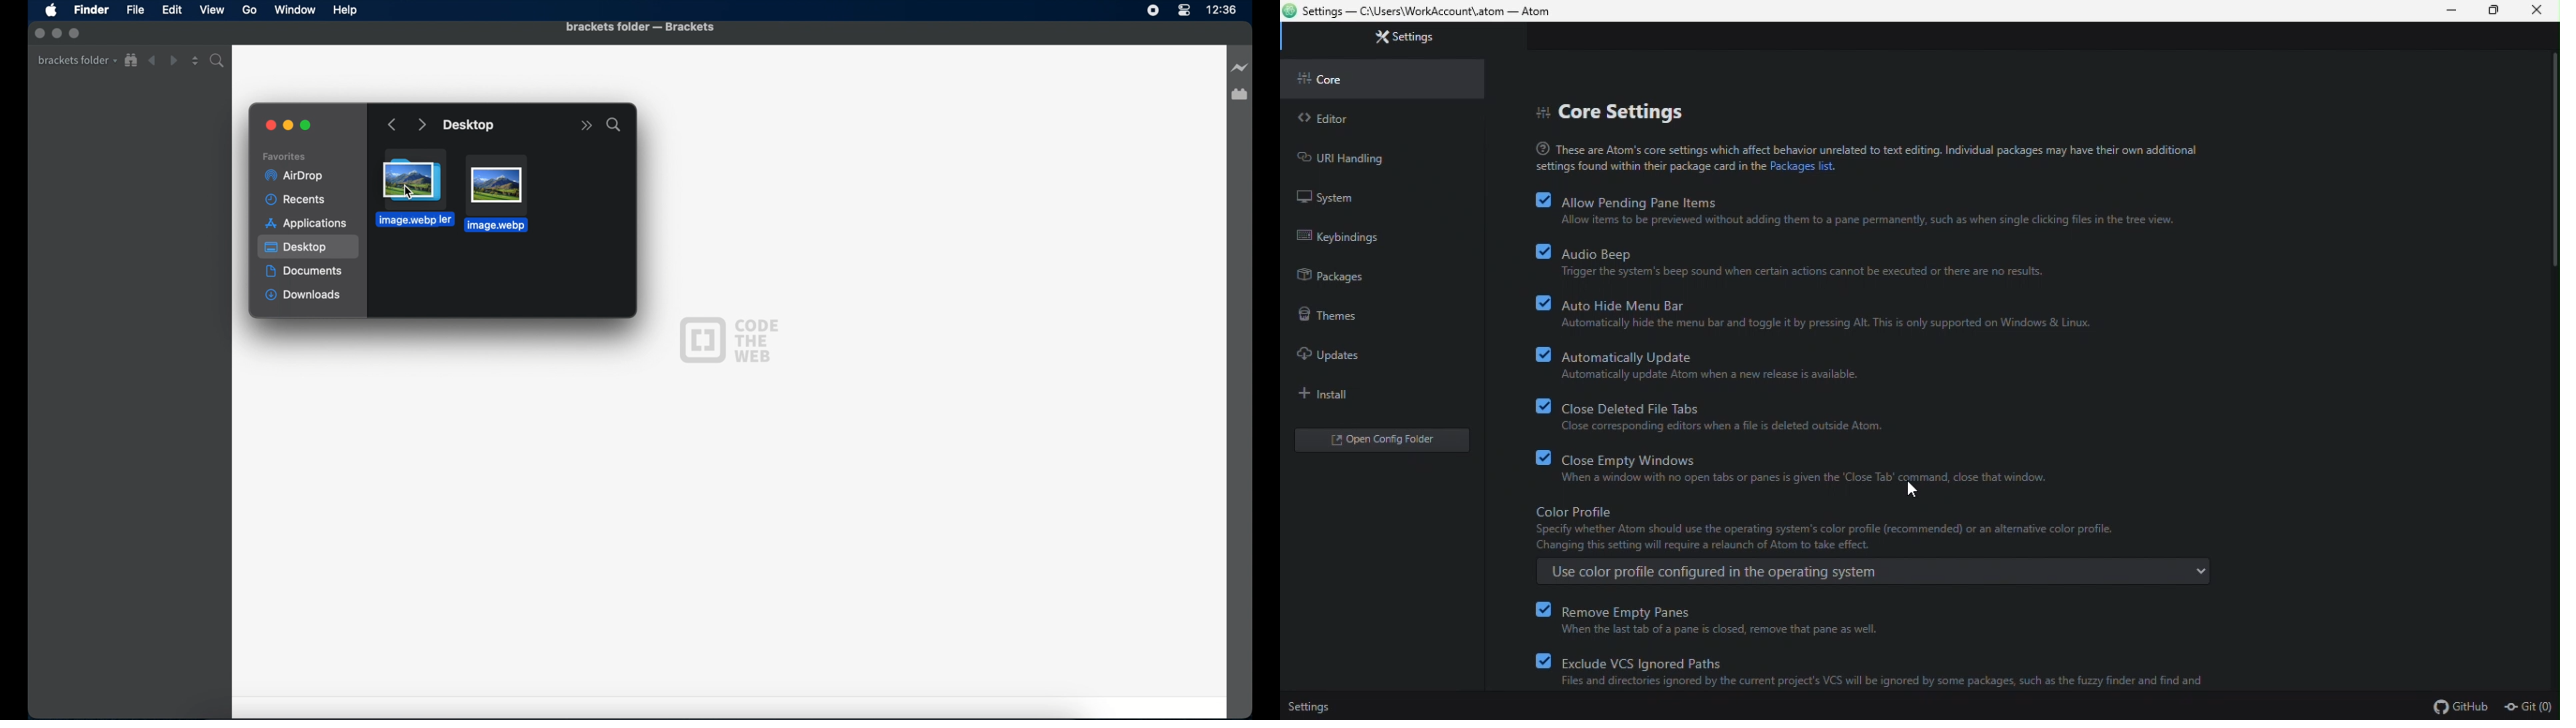 This screenshot has width=2576, height=728. I want to click on keybinding, so click(1358, 236).